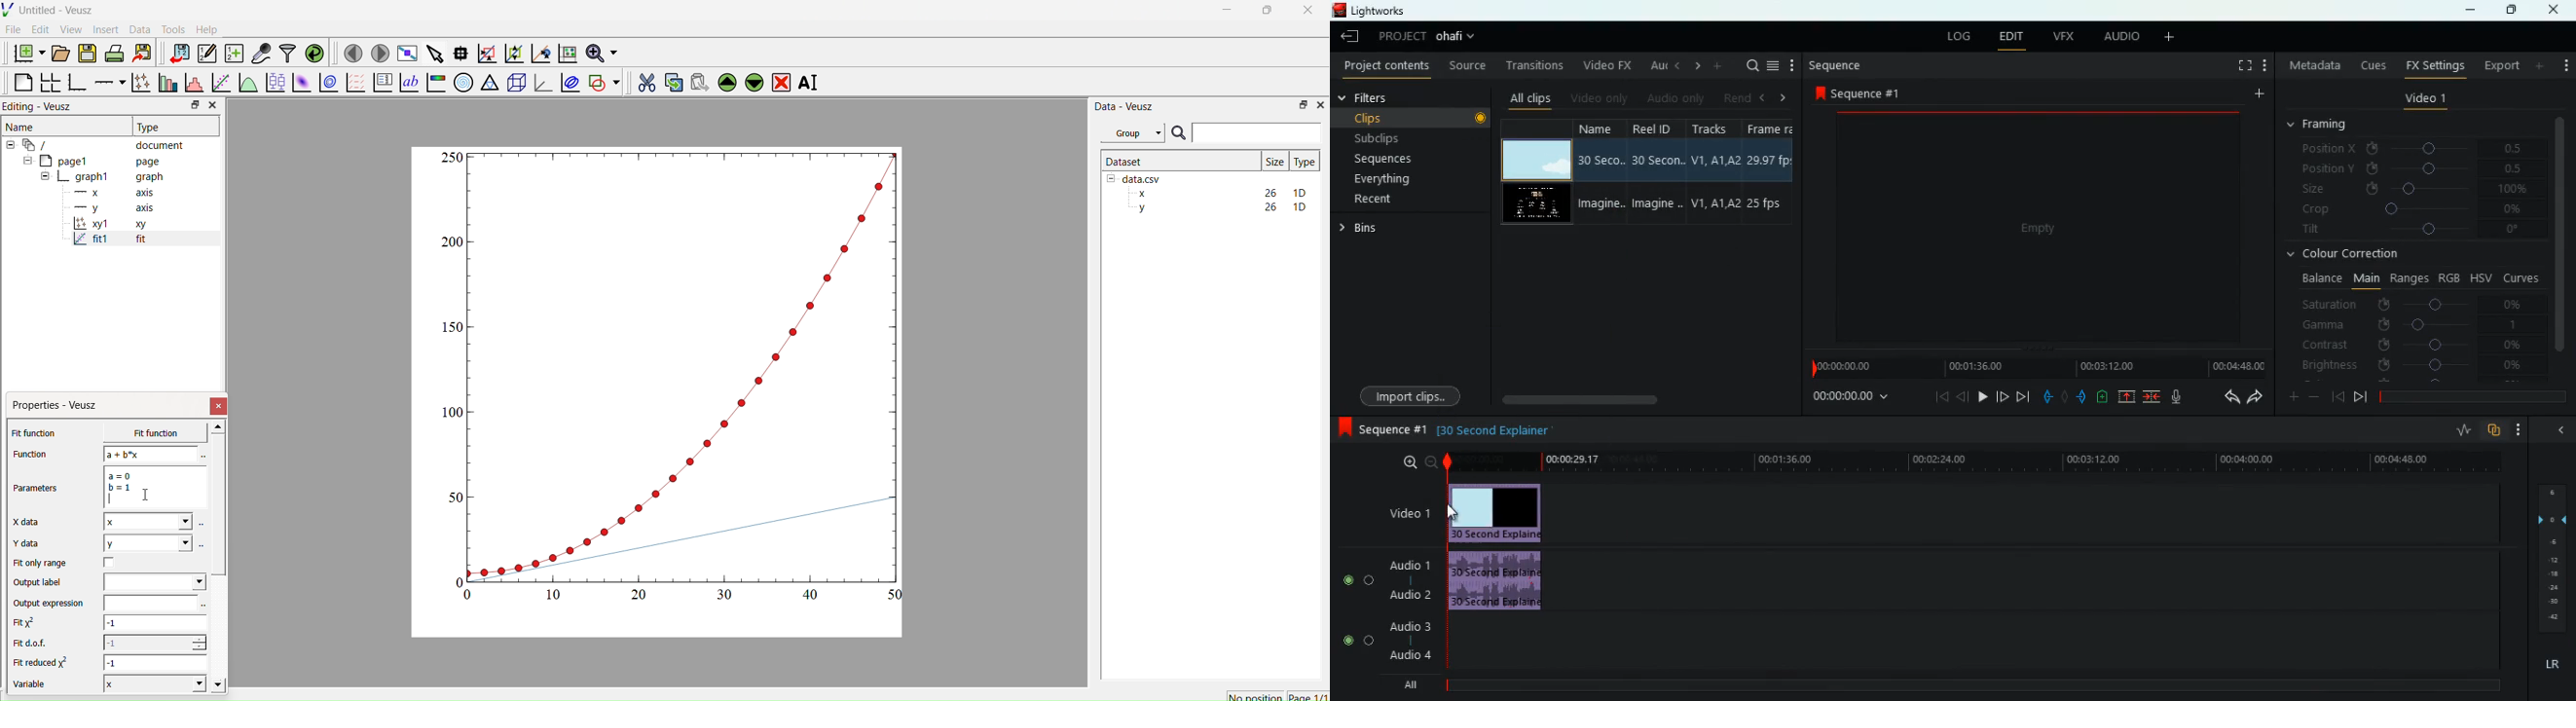  What do you see at coordinates (1733, 97) in the screenshot?
I see `rend` at bounding box center [1733, 97].